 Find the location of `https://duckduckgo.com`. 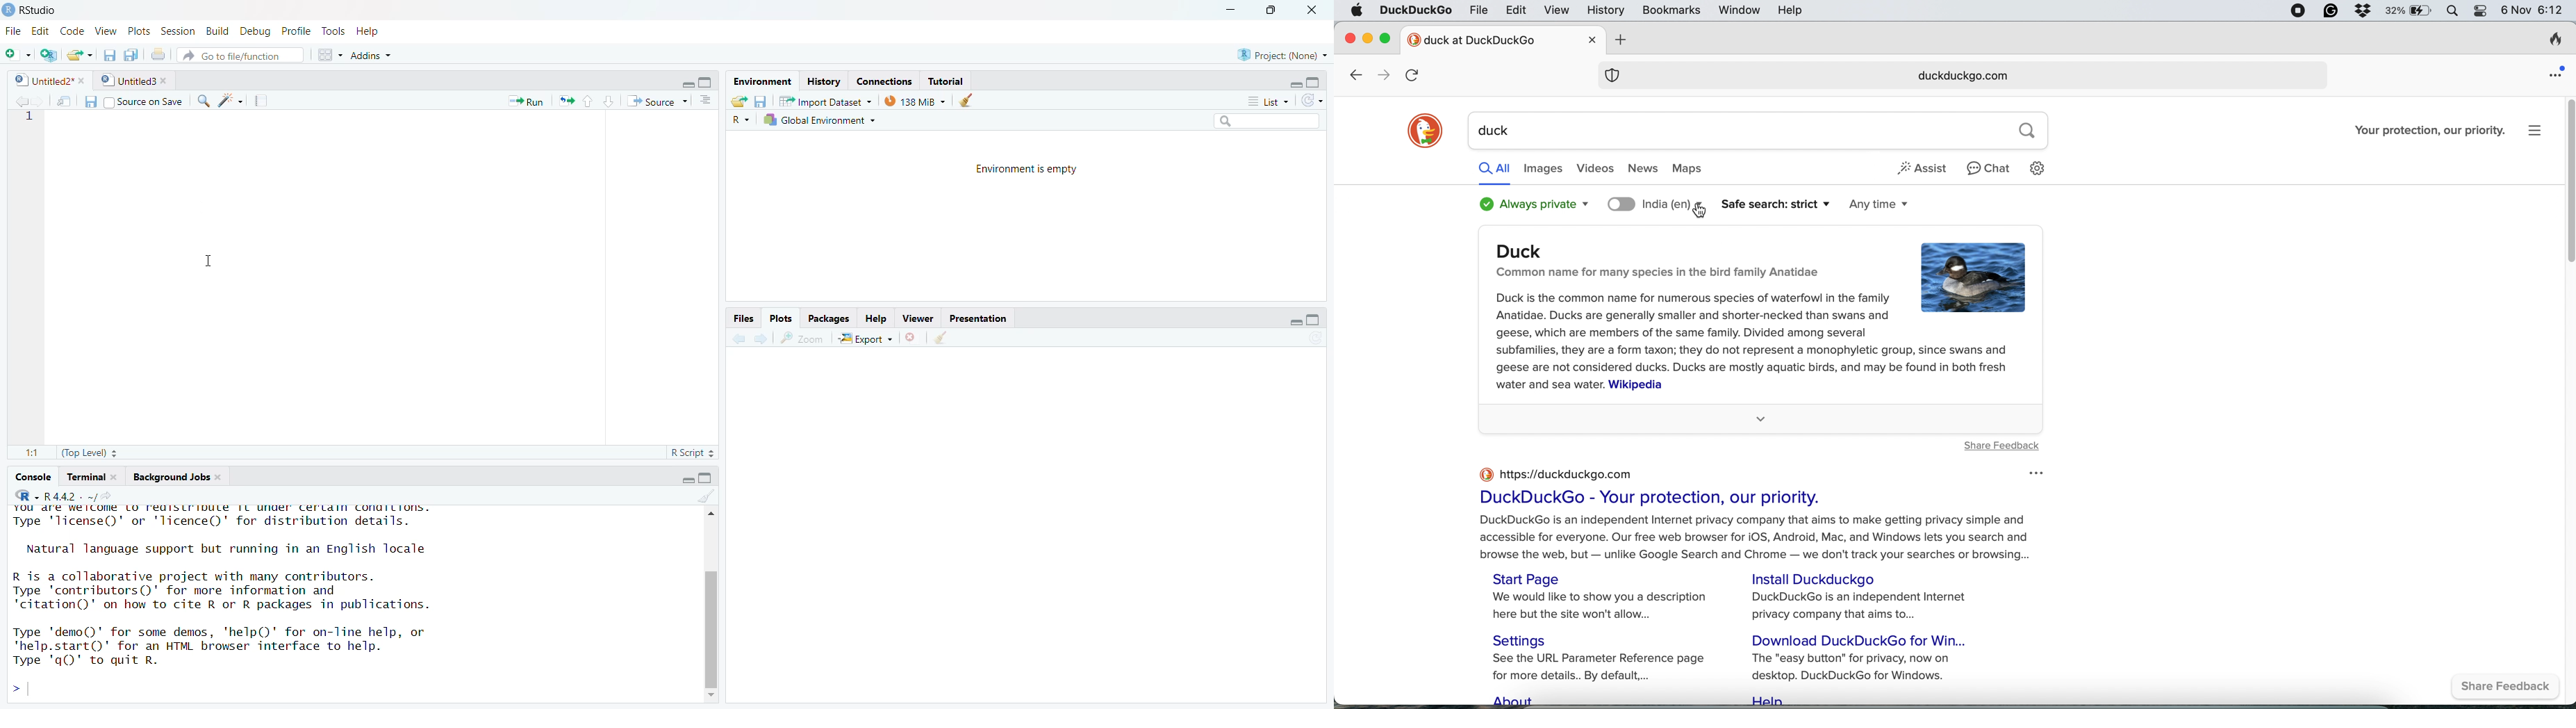

https://duckduckgo.com is located at coordinates (1568, 474).